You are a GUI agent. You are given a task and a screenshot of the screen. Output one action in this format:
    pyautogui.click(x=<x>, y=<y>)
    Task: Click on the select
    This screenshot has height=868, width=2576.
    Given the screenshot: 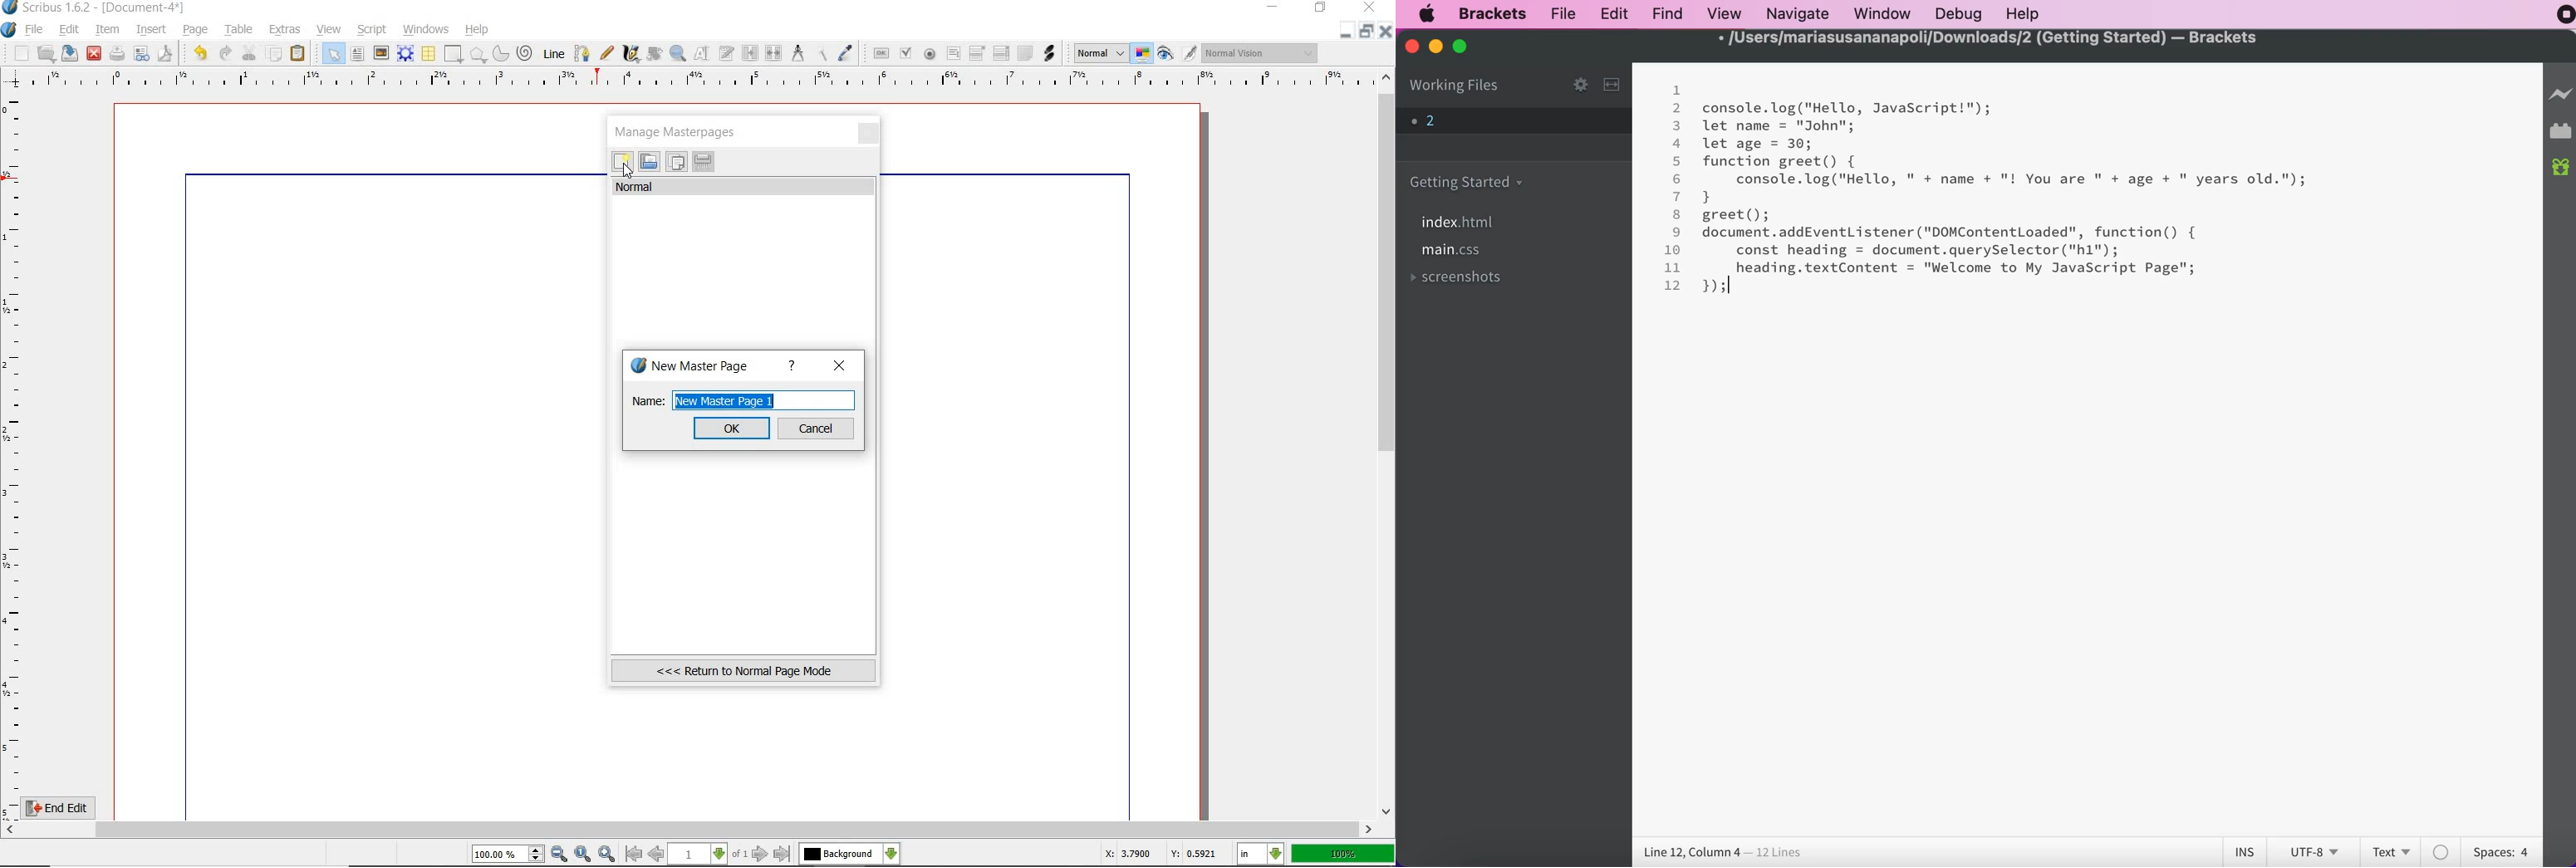 What is the action you would take?
    pyautogui.click(x=330, y=53)
    